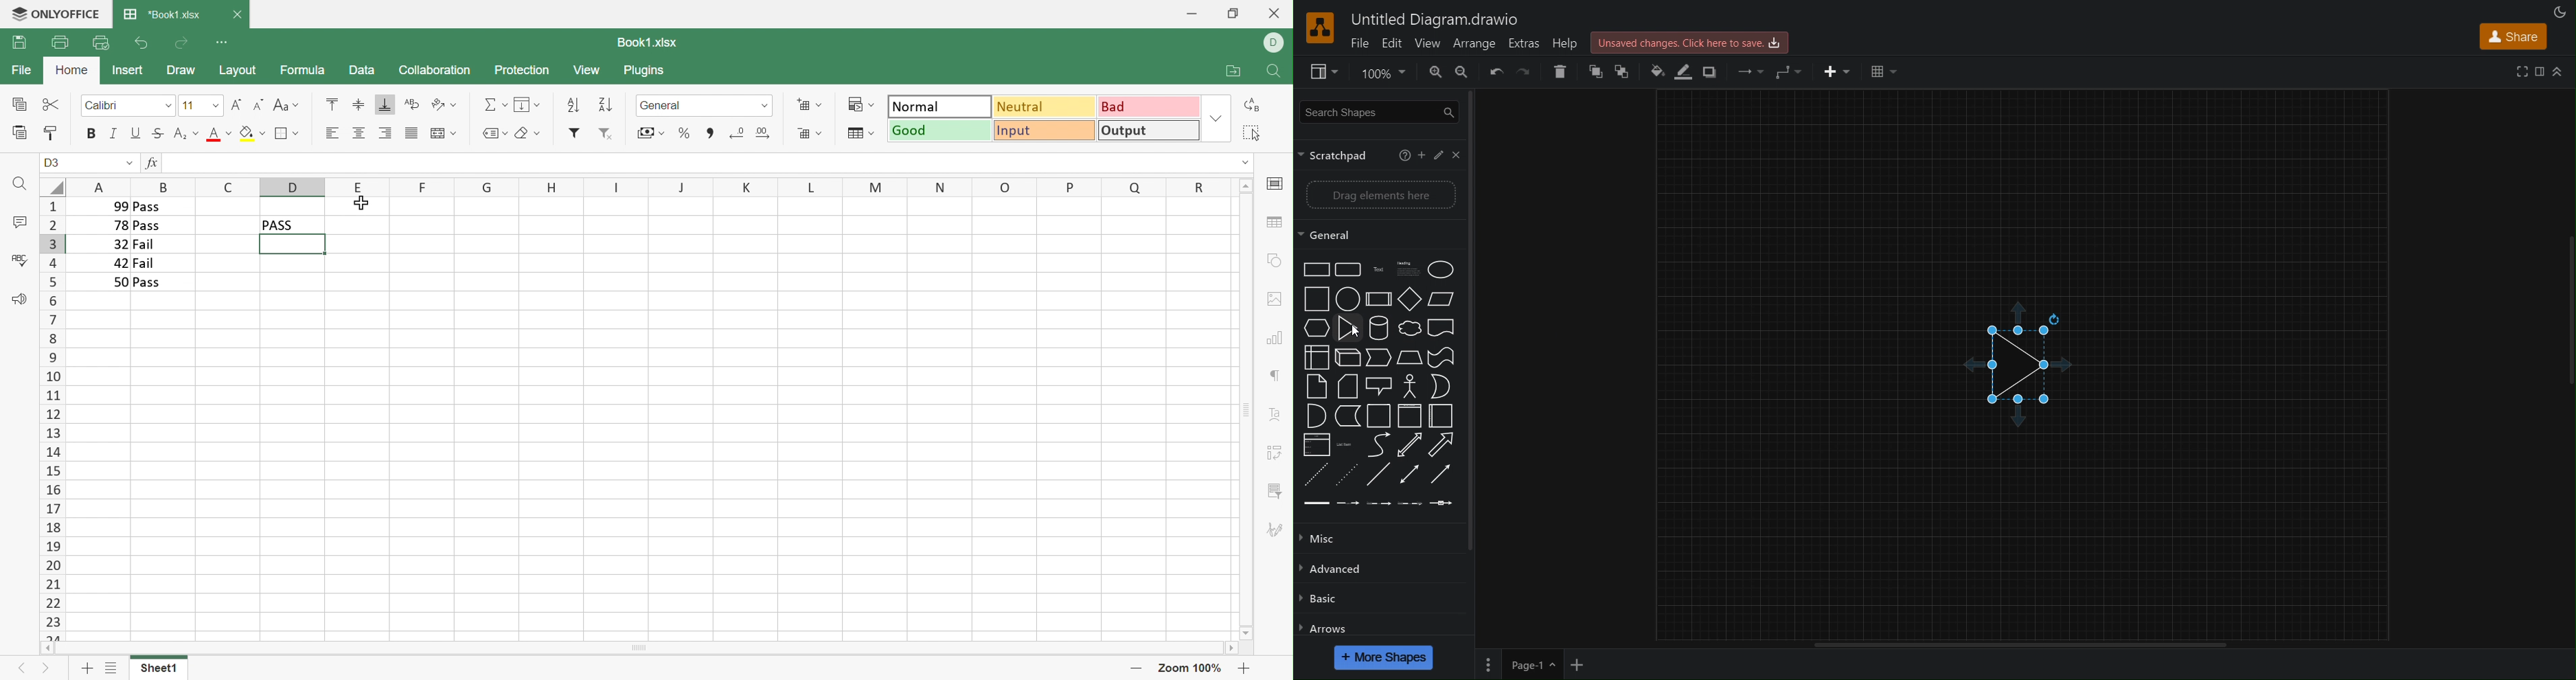 This screenshot has height=700, width=2576. I want to click on Pass, so click(148, 283).